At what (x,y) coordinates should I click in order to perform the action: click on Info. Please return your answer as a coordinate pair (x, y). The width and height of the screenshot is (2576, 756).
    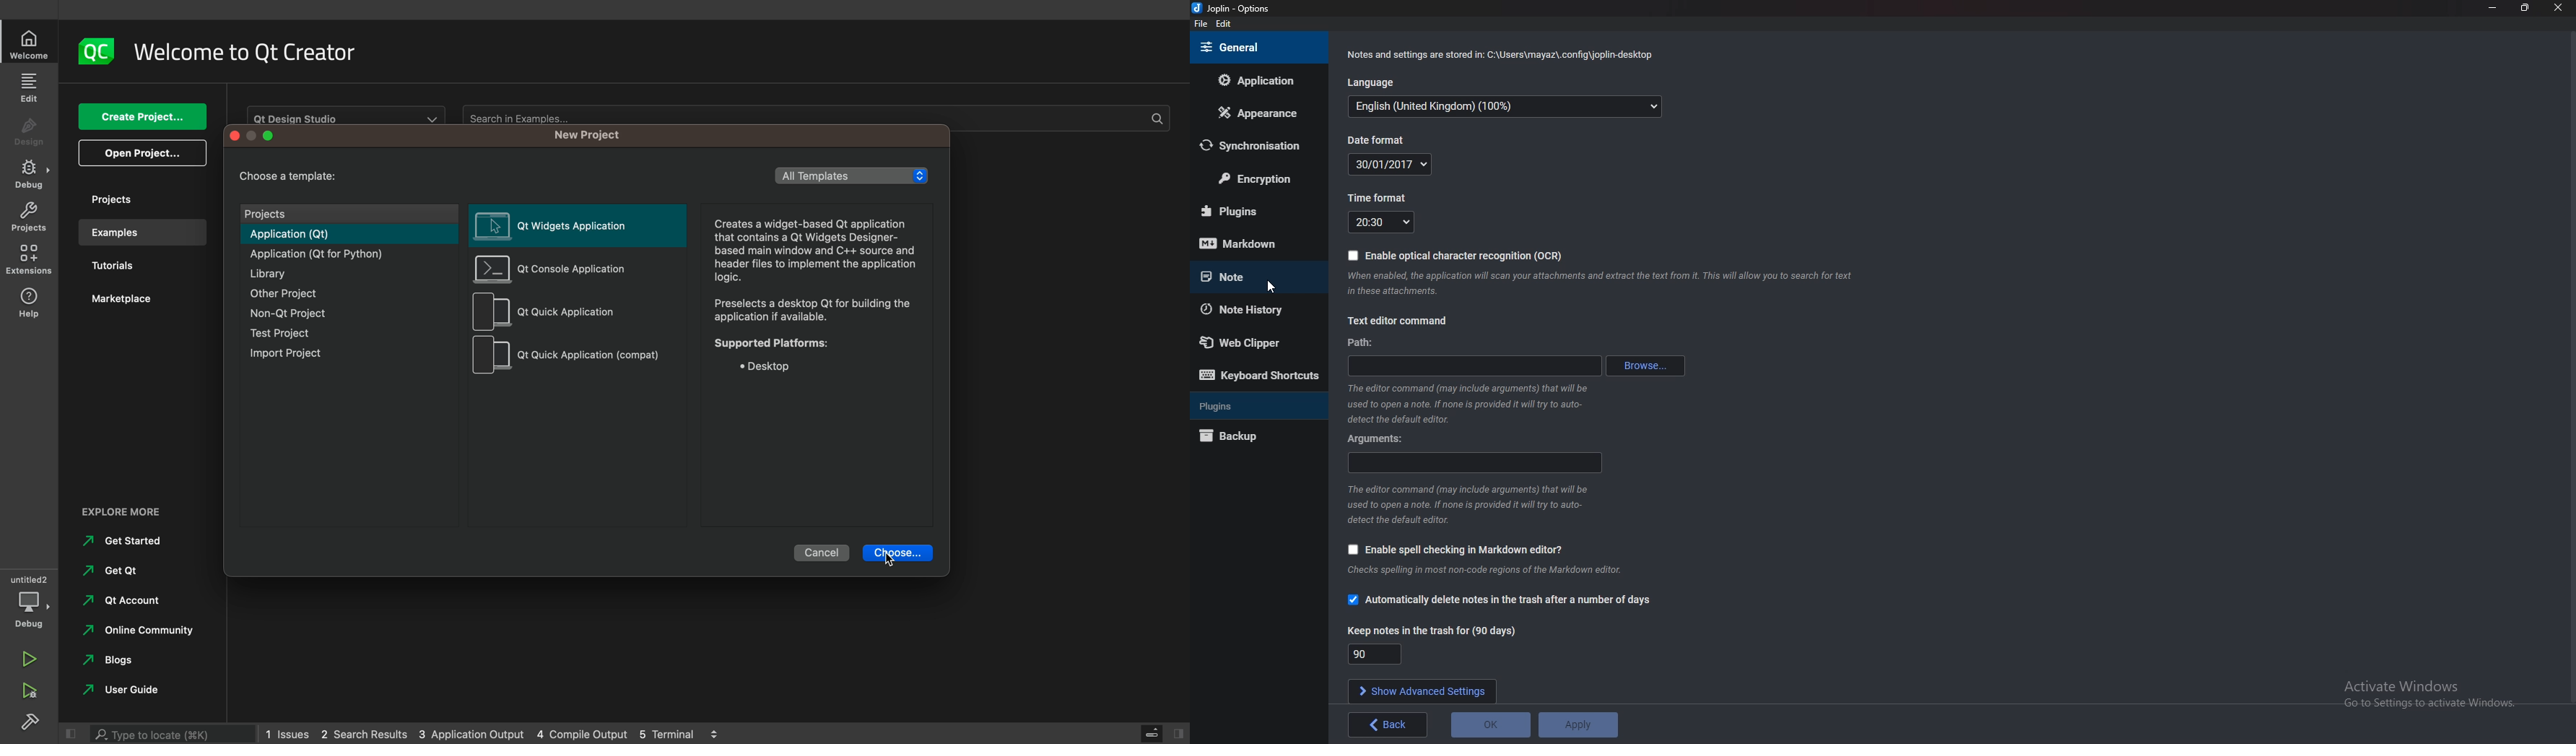
    Looking at the image, I should click on (1499, 57).